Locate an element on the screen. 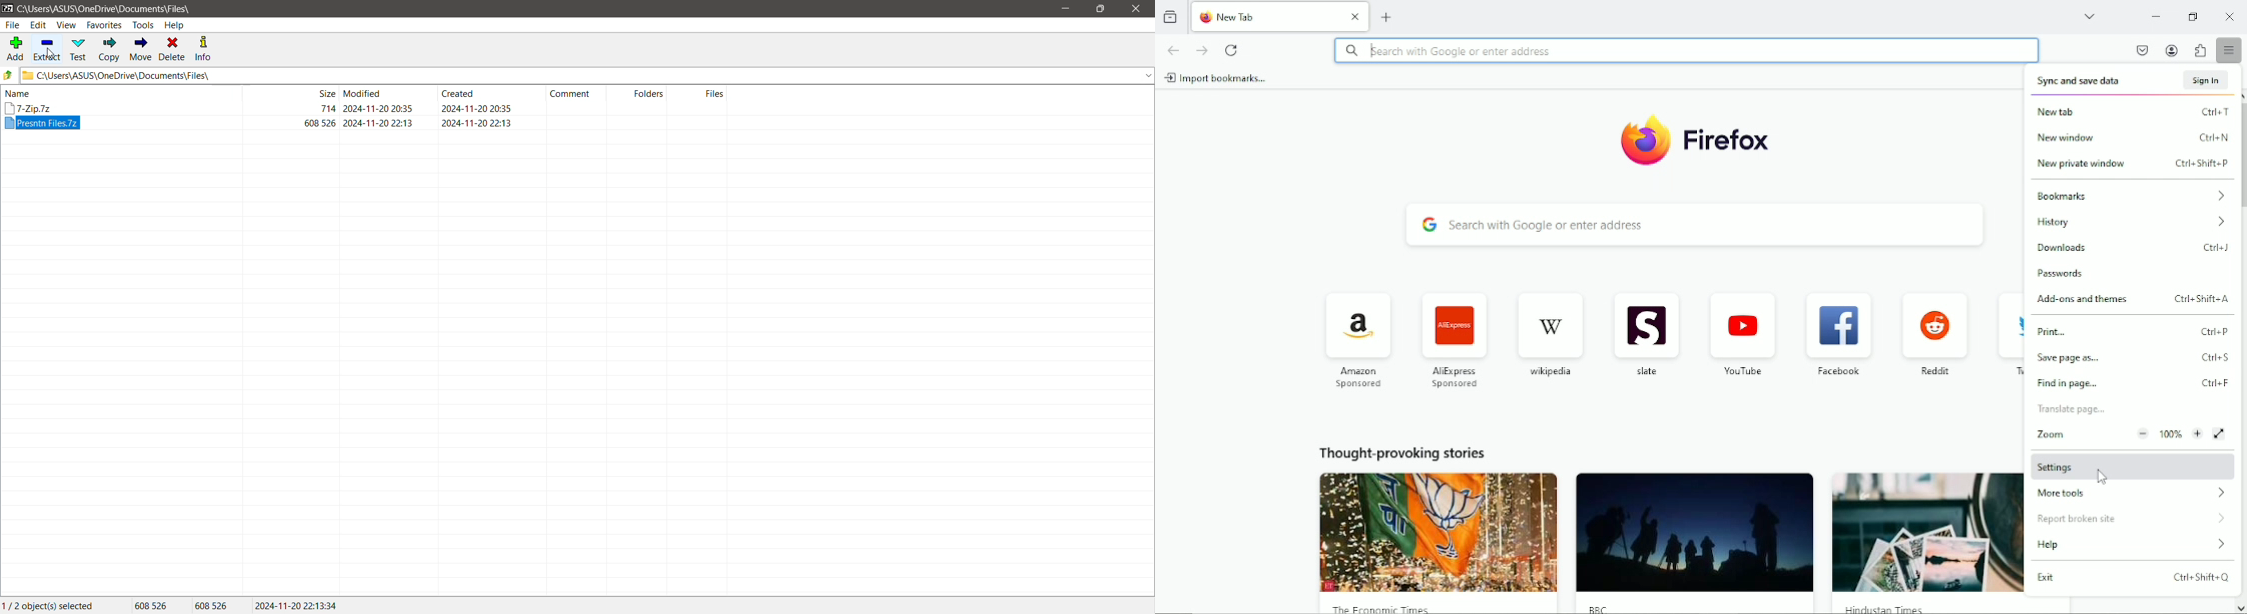  new tab is located at coordinates (2135, 111).